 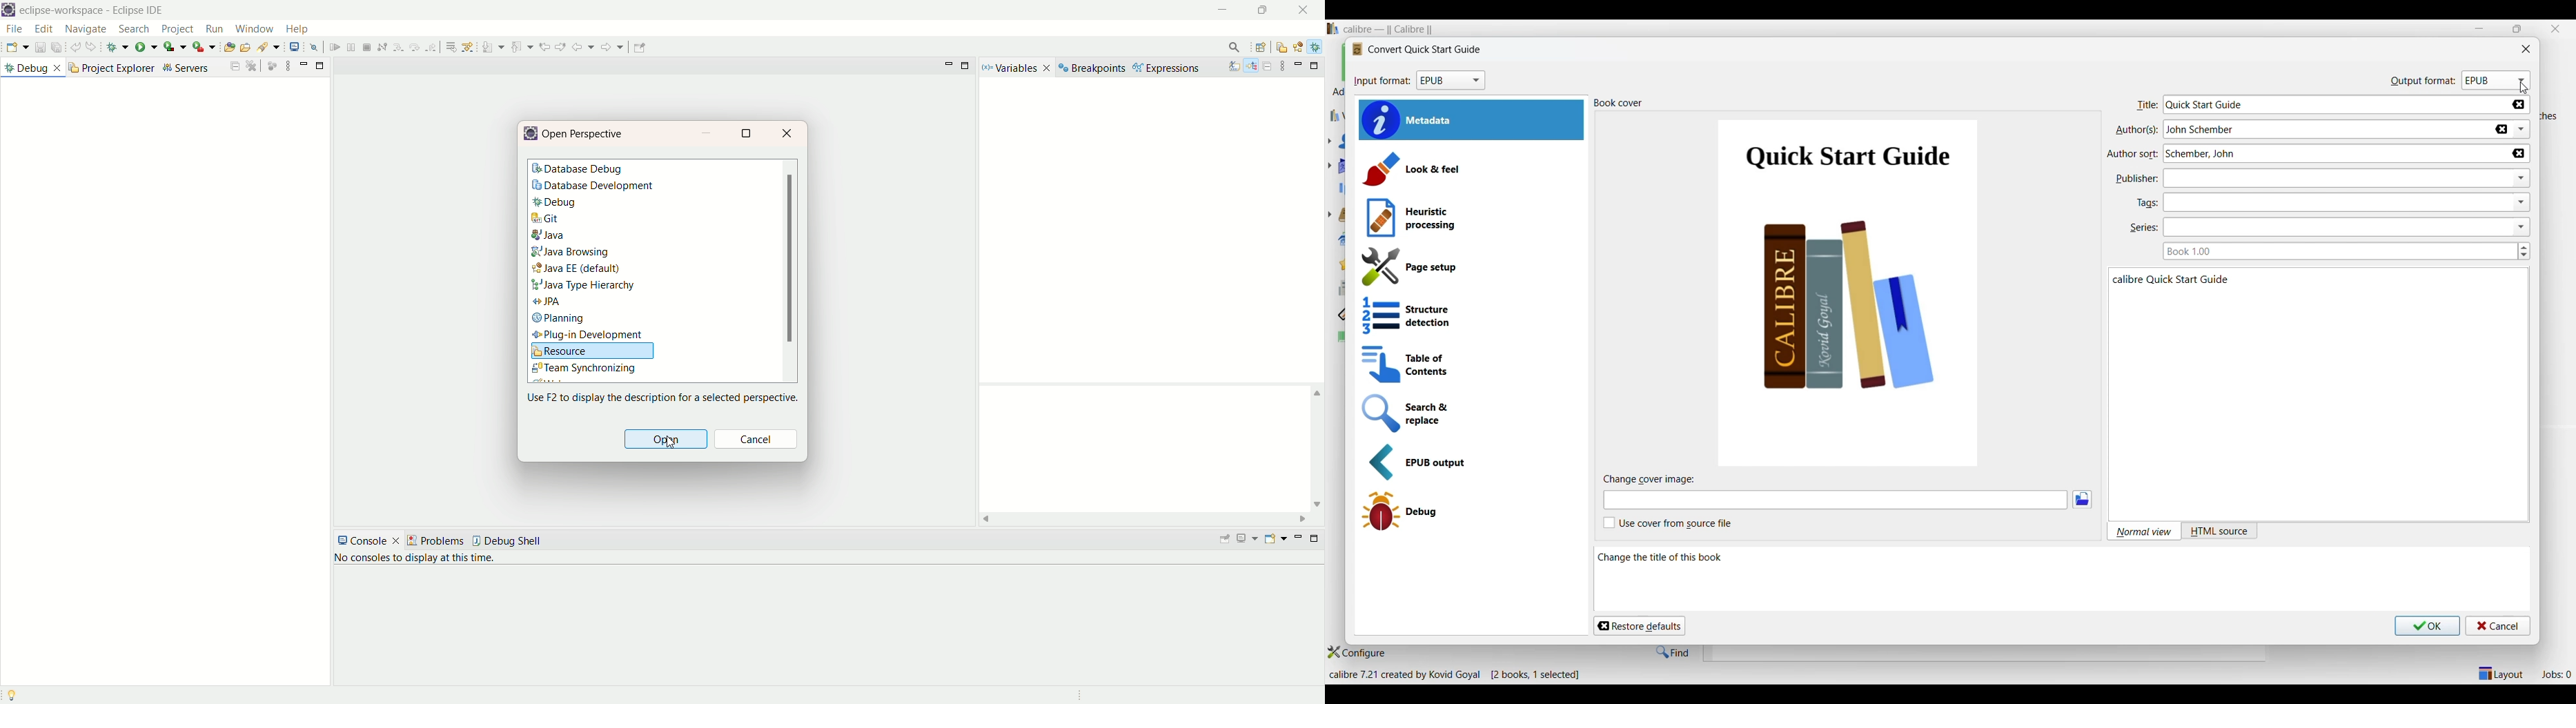 What do you see at coordinates (2520, 105) in the screenshot?
I see `Delete title` at bounding box center [2520, 105].